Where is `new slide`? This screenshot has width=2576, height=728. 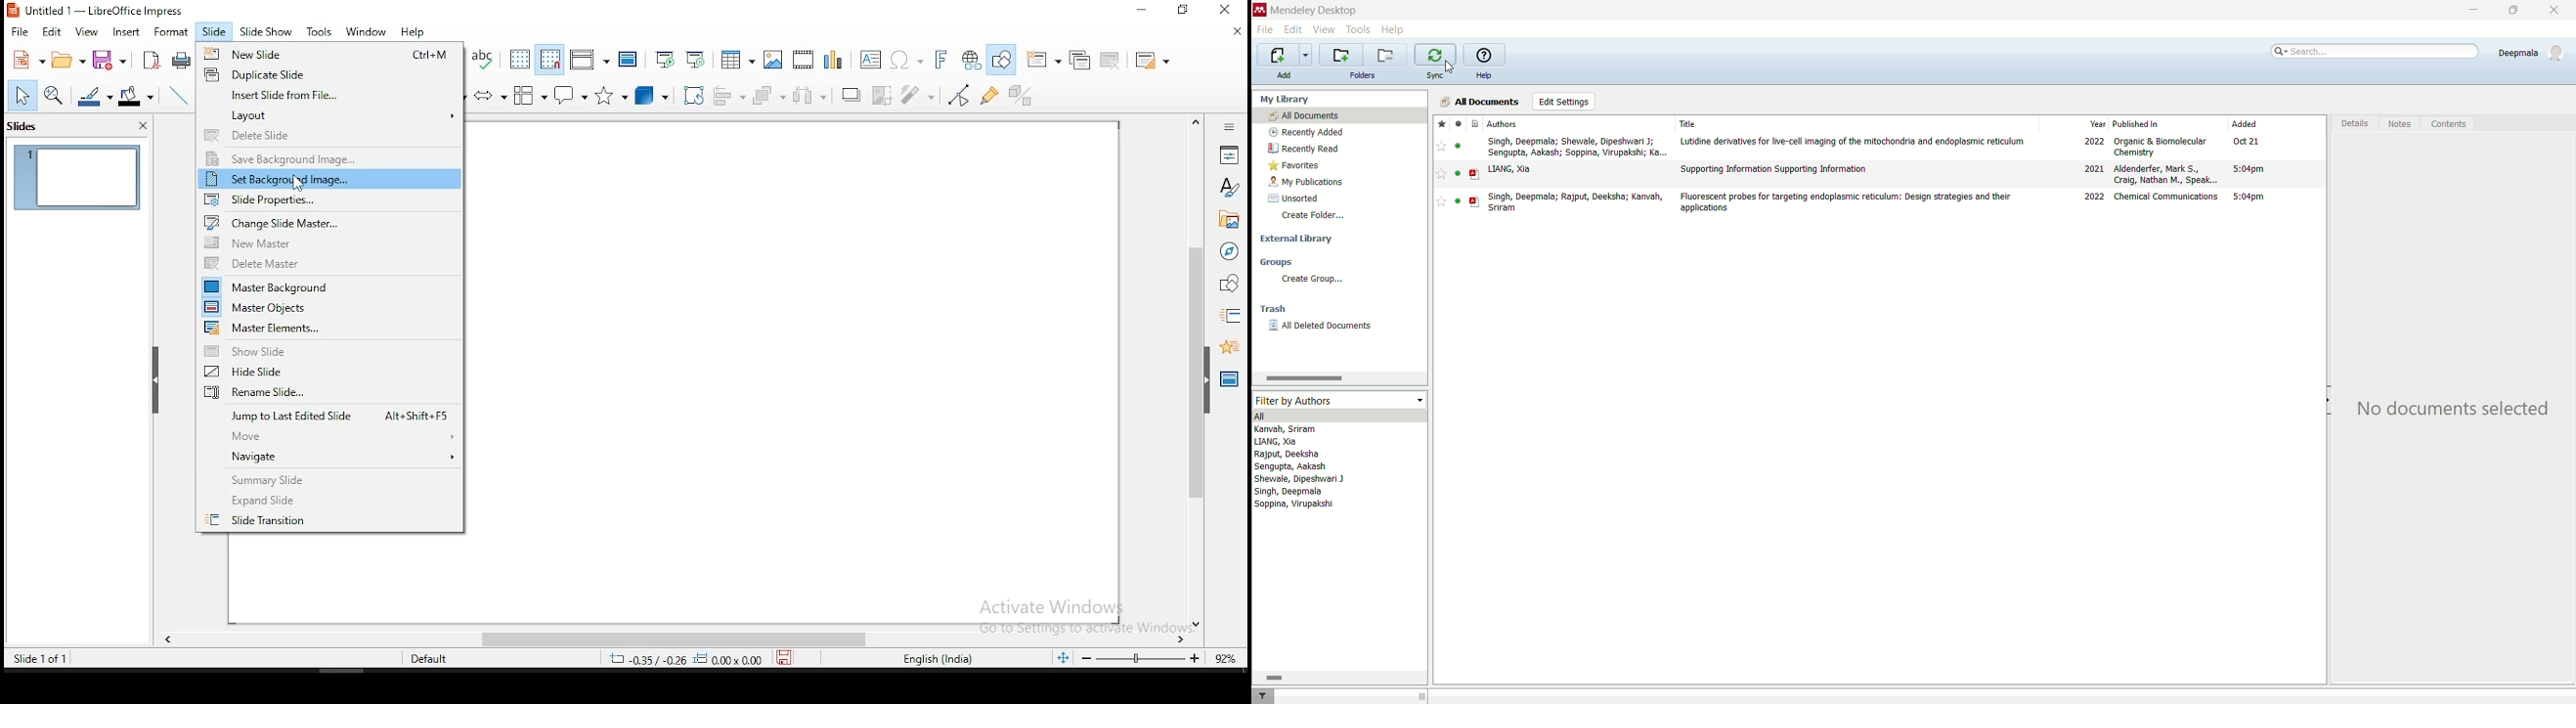 new slide is located at coordinates (327, 54).